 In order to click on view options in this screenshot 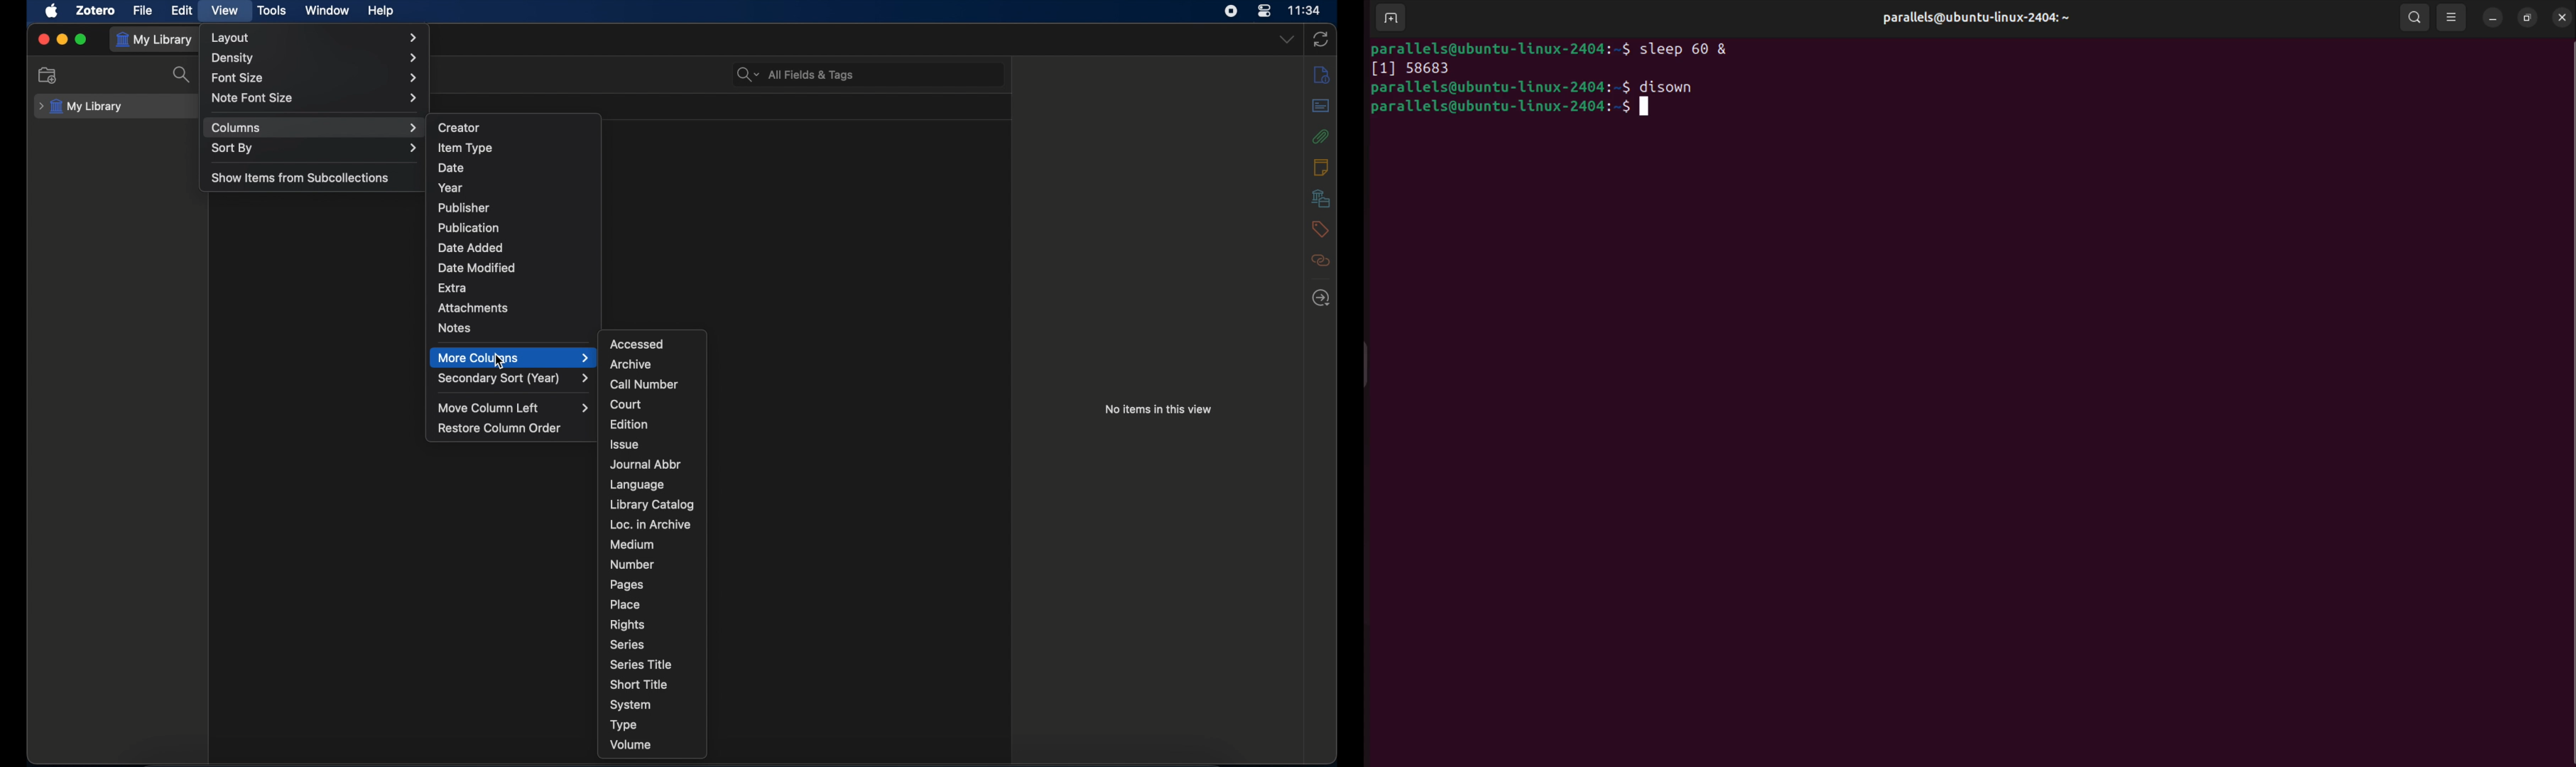, I will do `click(2453, 17)`.